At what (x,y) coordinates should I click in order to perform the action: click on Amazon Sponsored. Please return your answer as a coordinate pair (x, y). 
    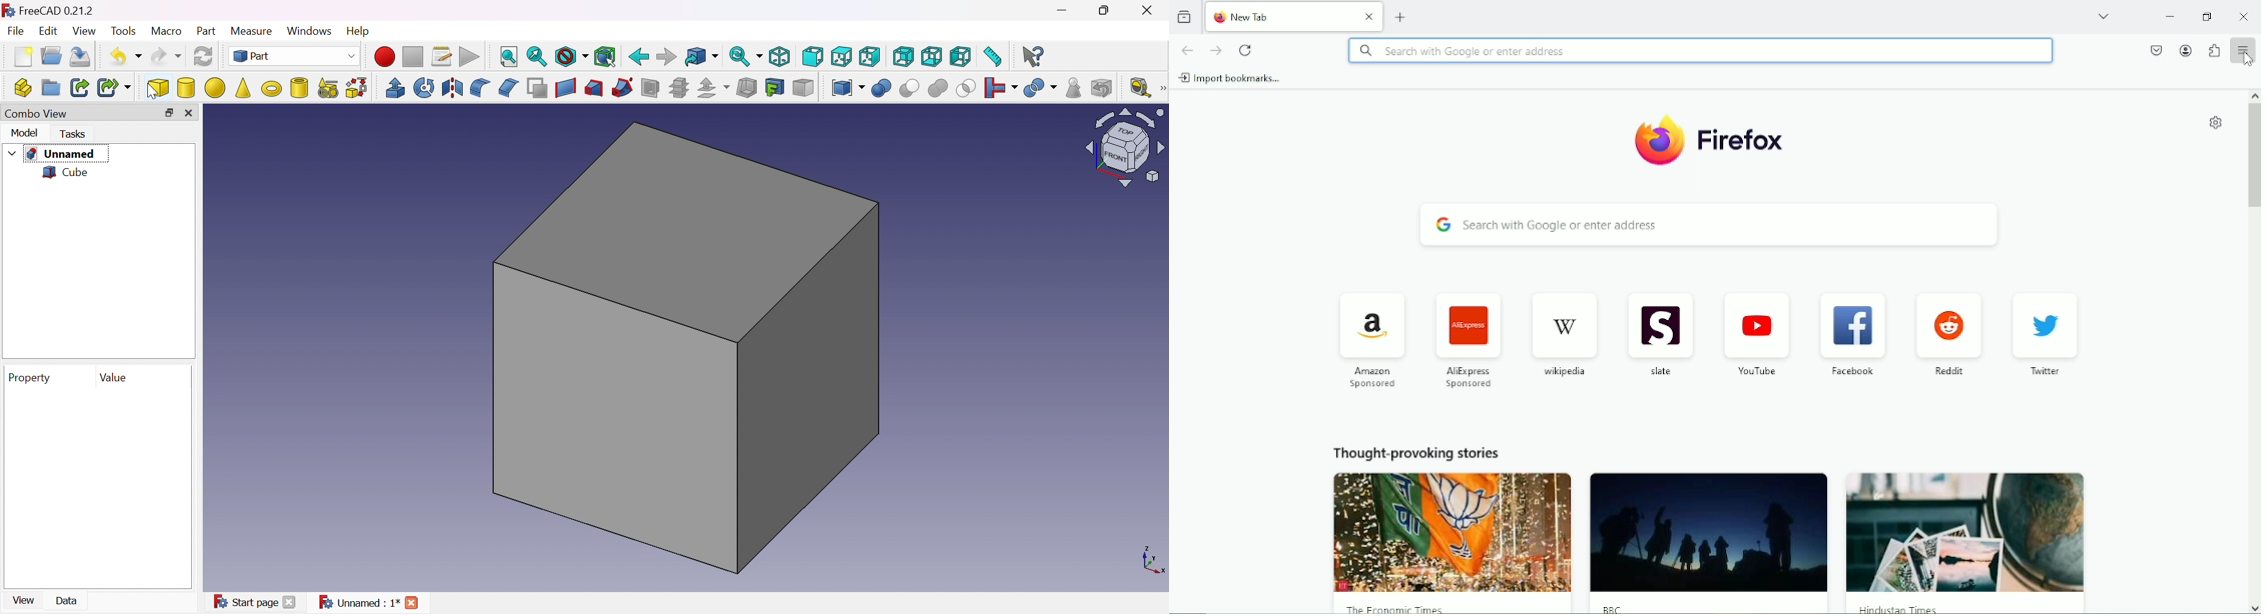
    Looking at the image, I should click on (1373, 343).